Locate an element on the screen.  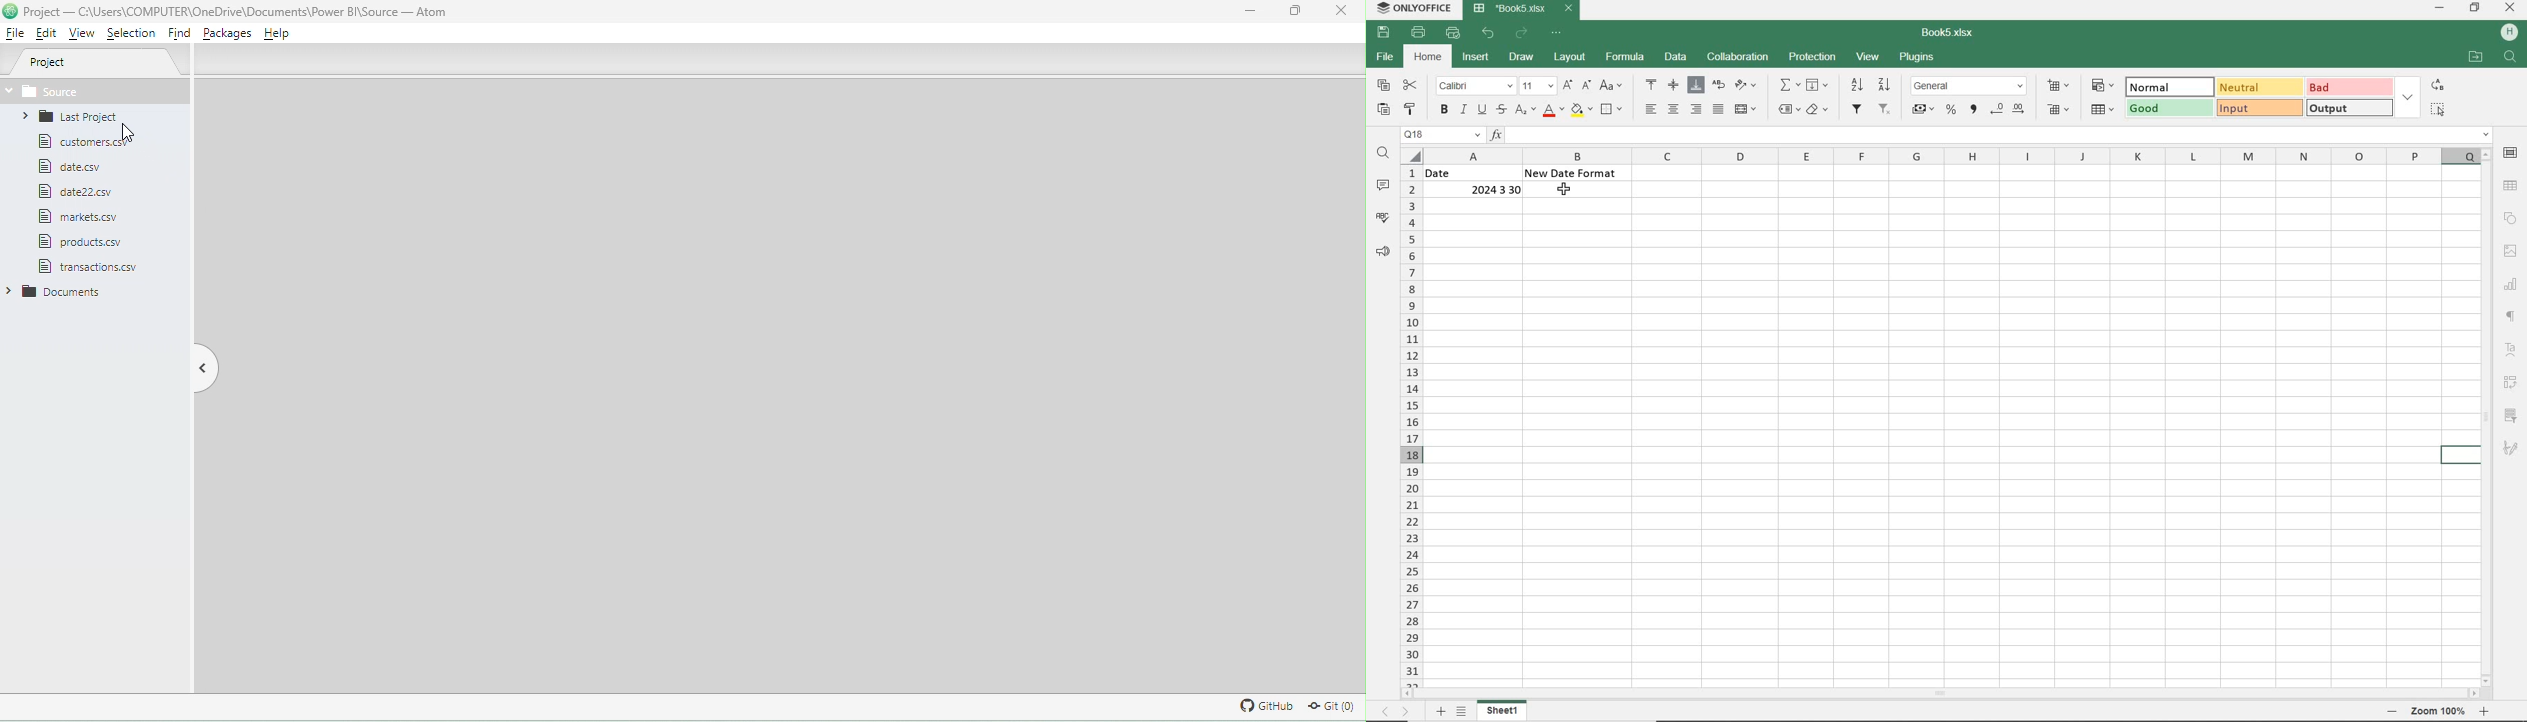
FIND is located at coordinates (2512, 58).